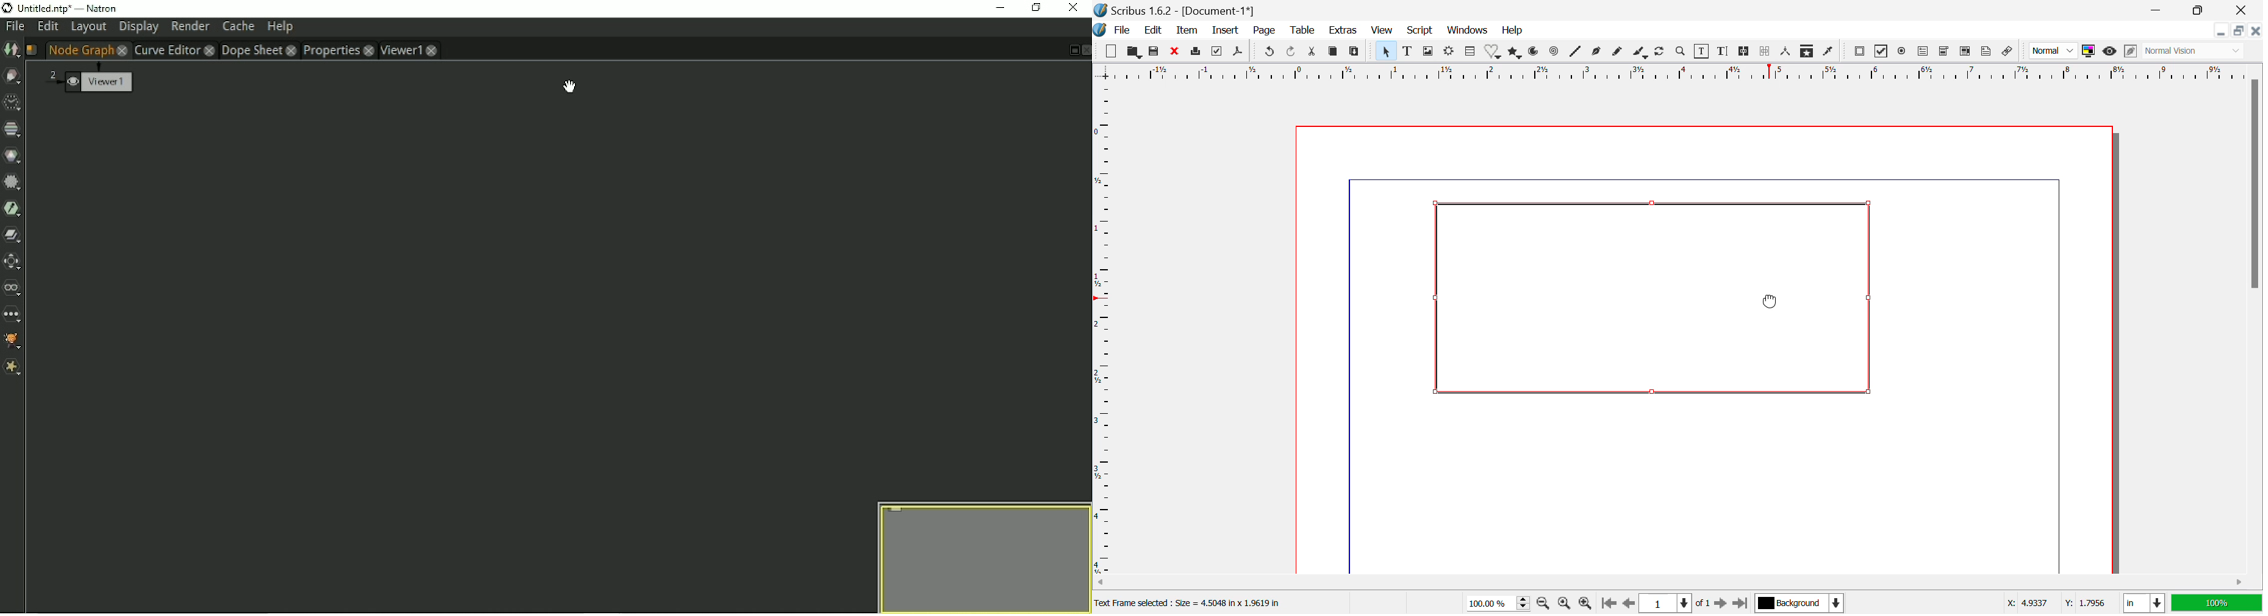 This screenshot has width=2268, height=616. What do you see at coordinates (1342, 31) in the screenshot?
I see `Extras` at bounding box center [1342, 31].